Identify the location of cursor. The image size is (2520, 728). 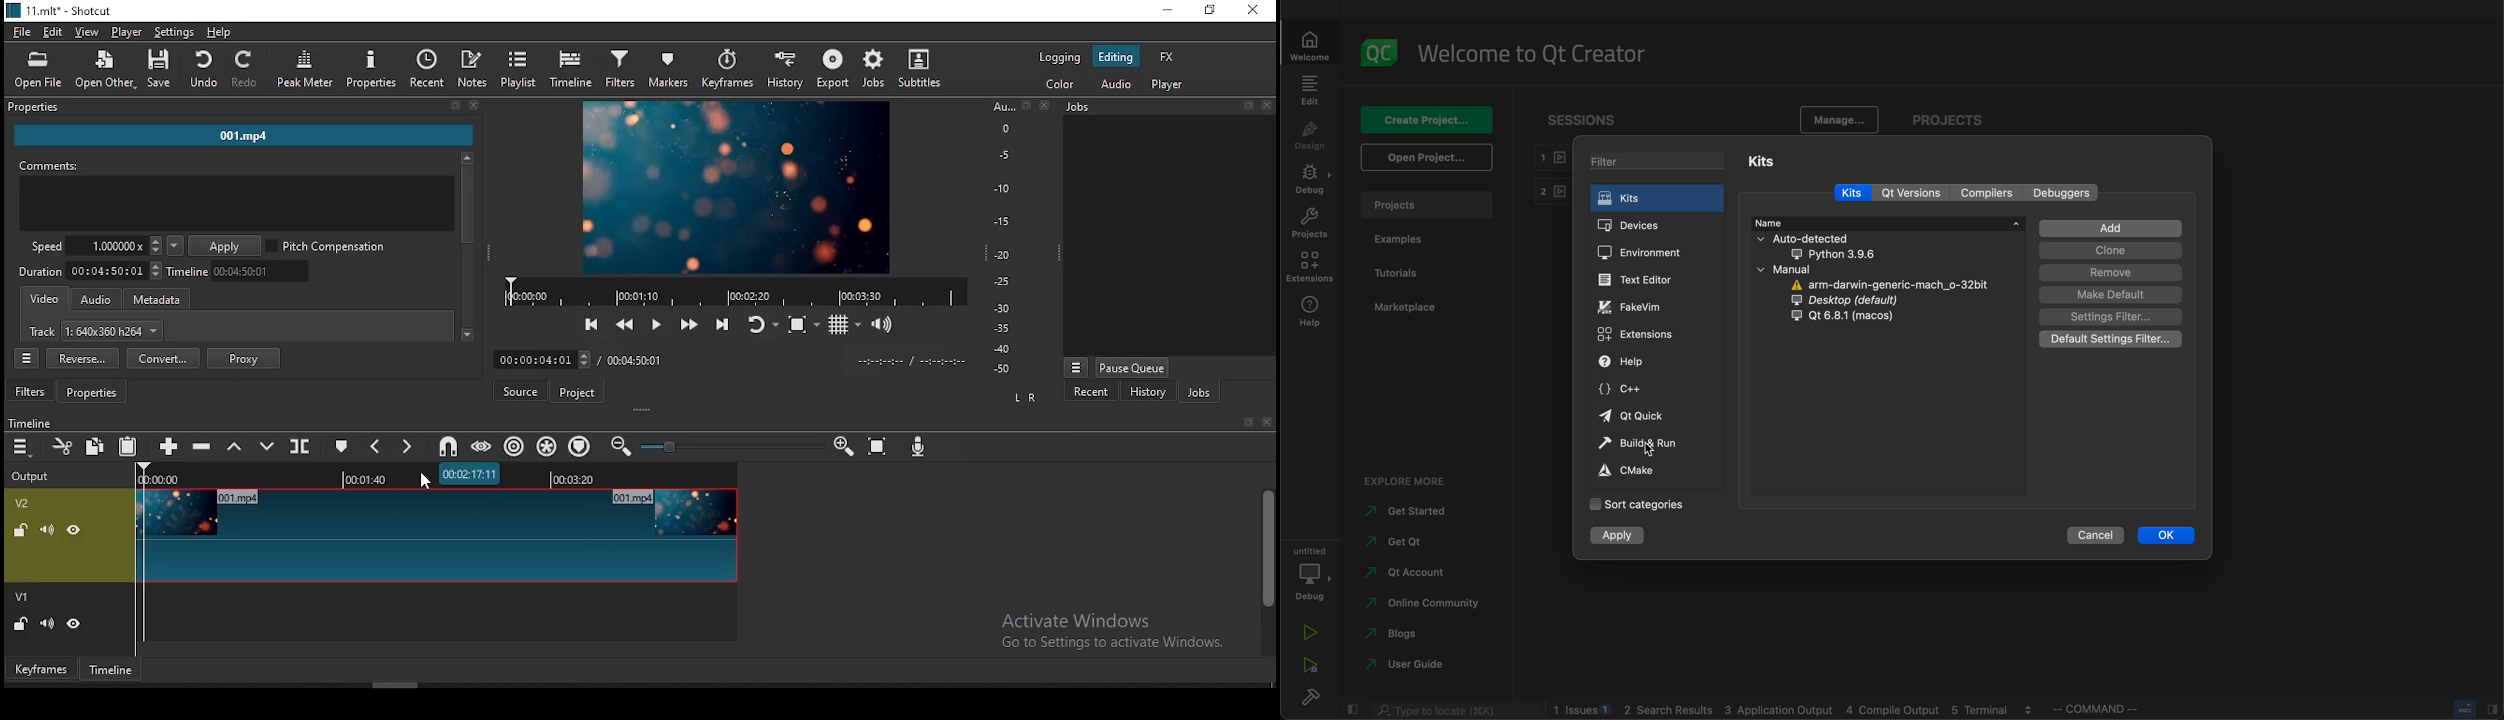
(1649, 450).